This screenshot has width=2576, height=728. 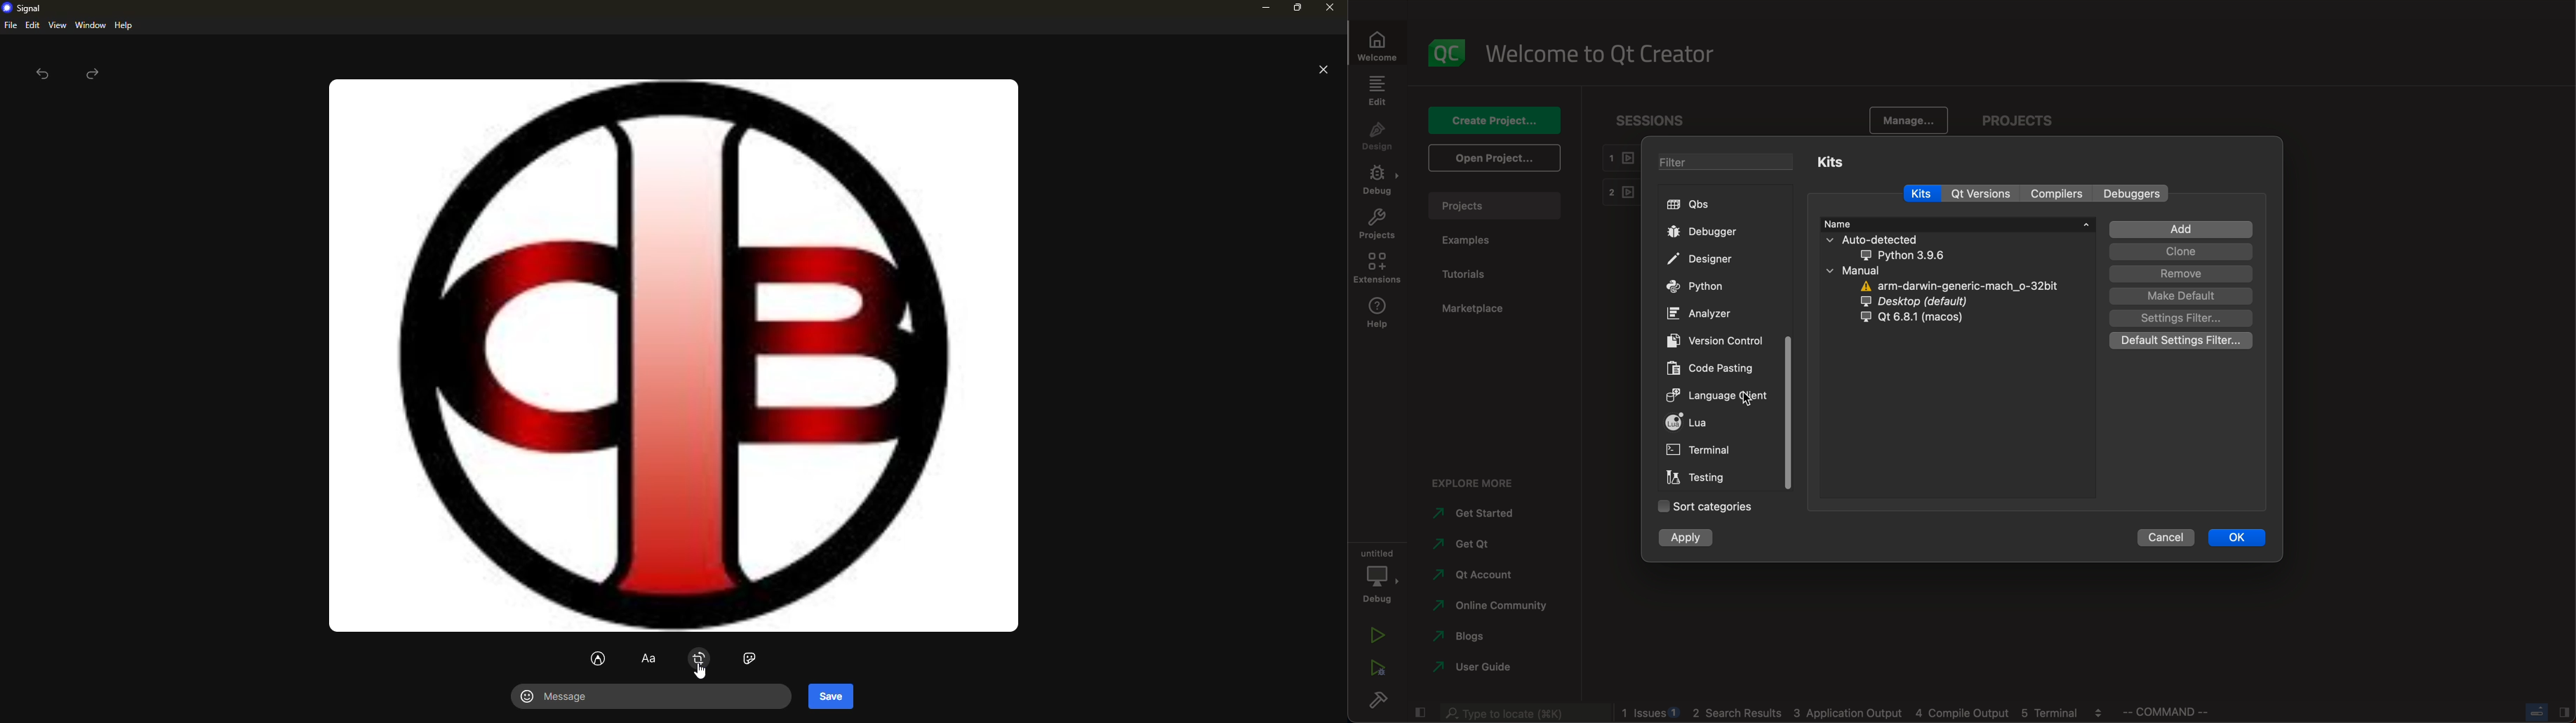 I want to click on welcome, so click(x=1378, y=43).